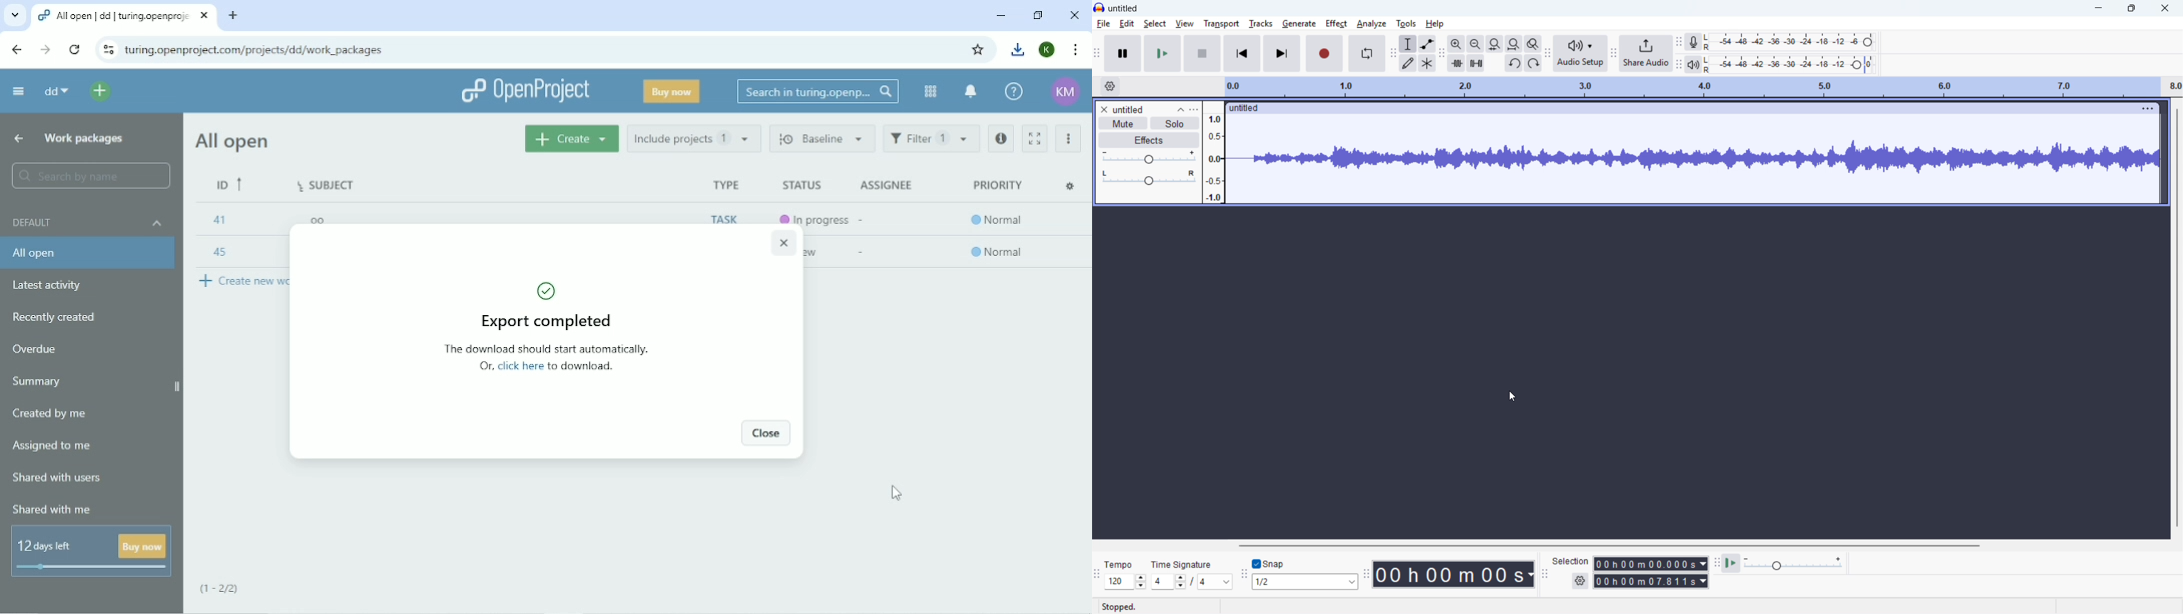 Image resolution: width=2184 pixels, height=616 pixels. I want to click on Set tempo , so click(1124, 582).